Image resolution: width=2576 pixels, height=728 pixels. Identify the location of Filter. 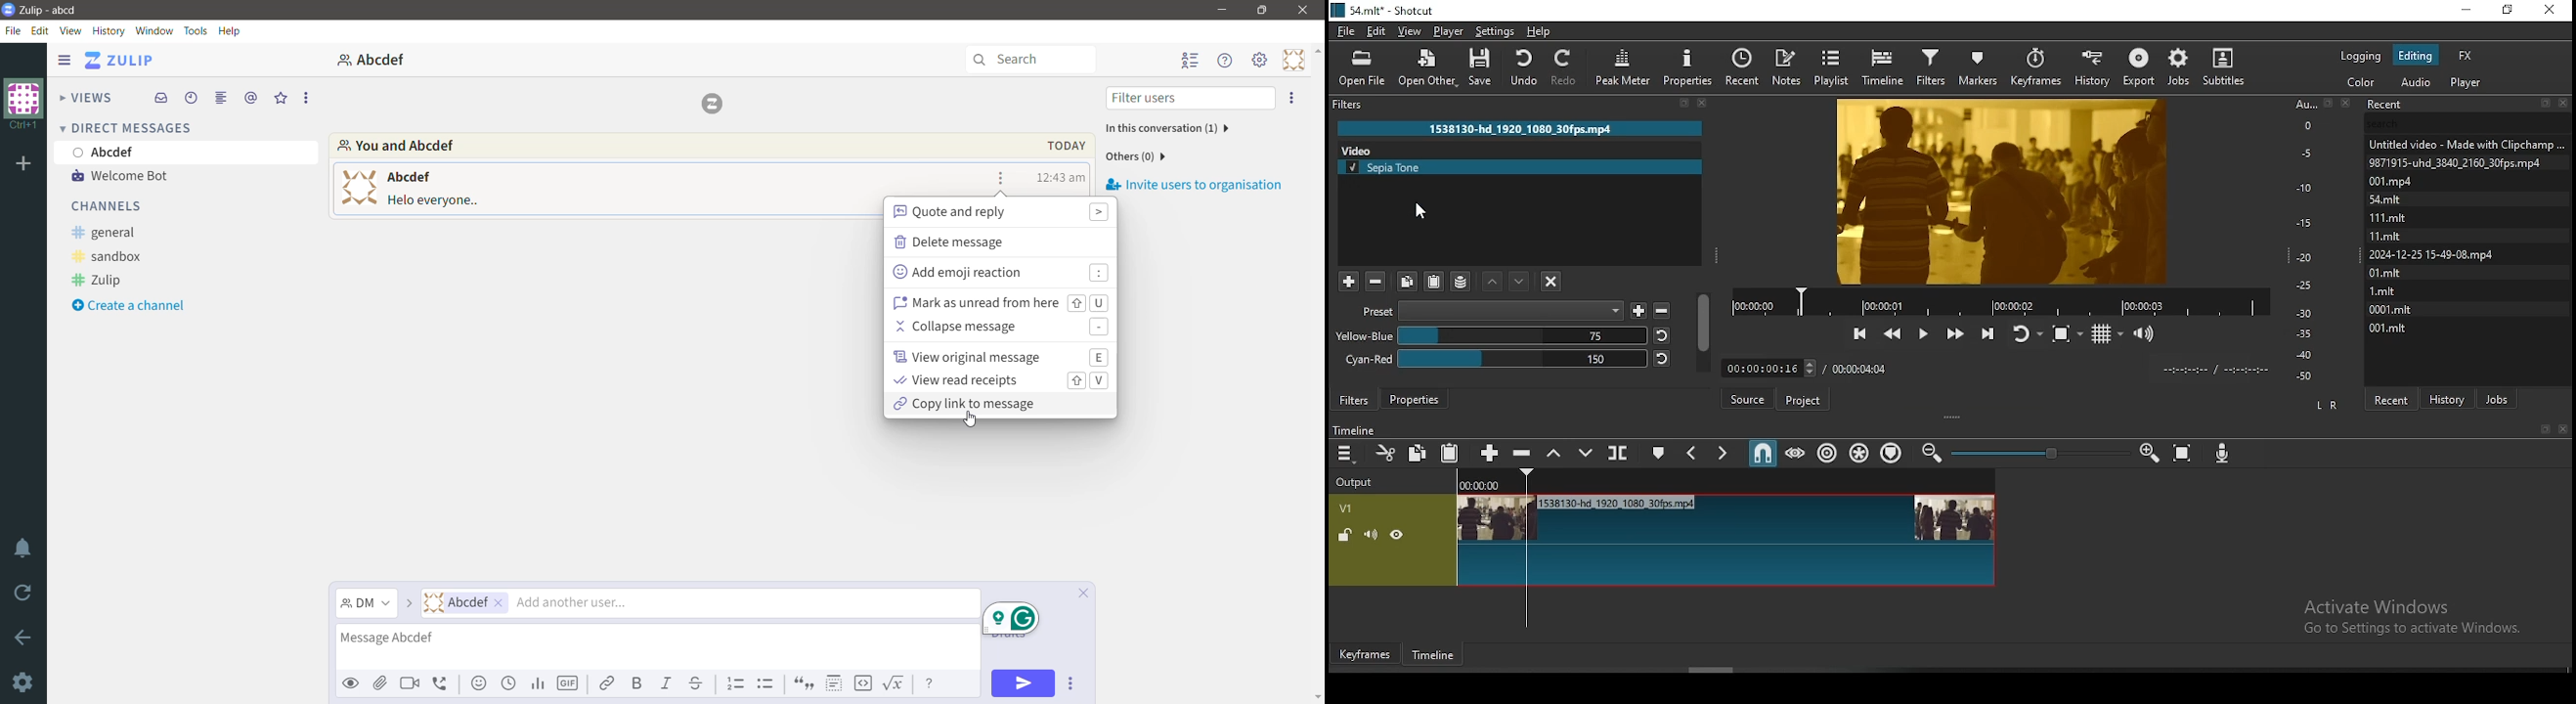
(1522, 107).